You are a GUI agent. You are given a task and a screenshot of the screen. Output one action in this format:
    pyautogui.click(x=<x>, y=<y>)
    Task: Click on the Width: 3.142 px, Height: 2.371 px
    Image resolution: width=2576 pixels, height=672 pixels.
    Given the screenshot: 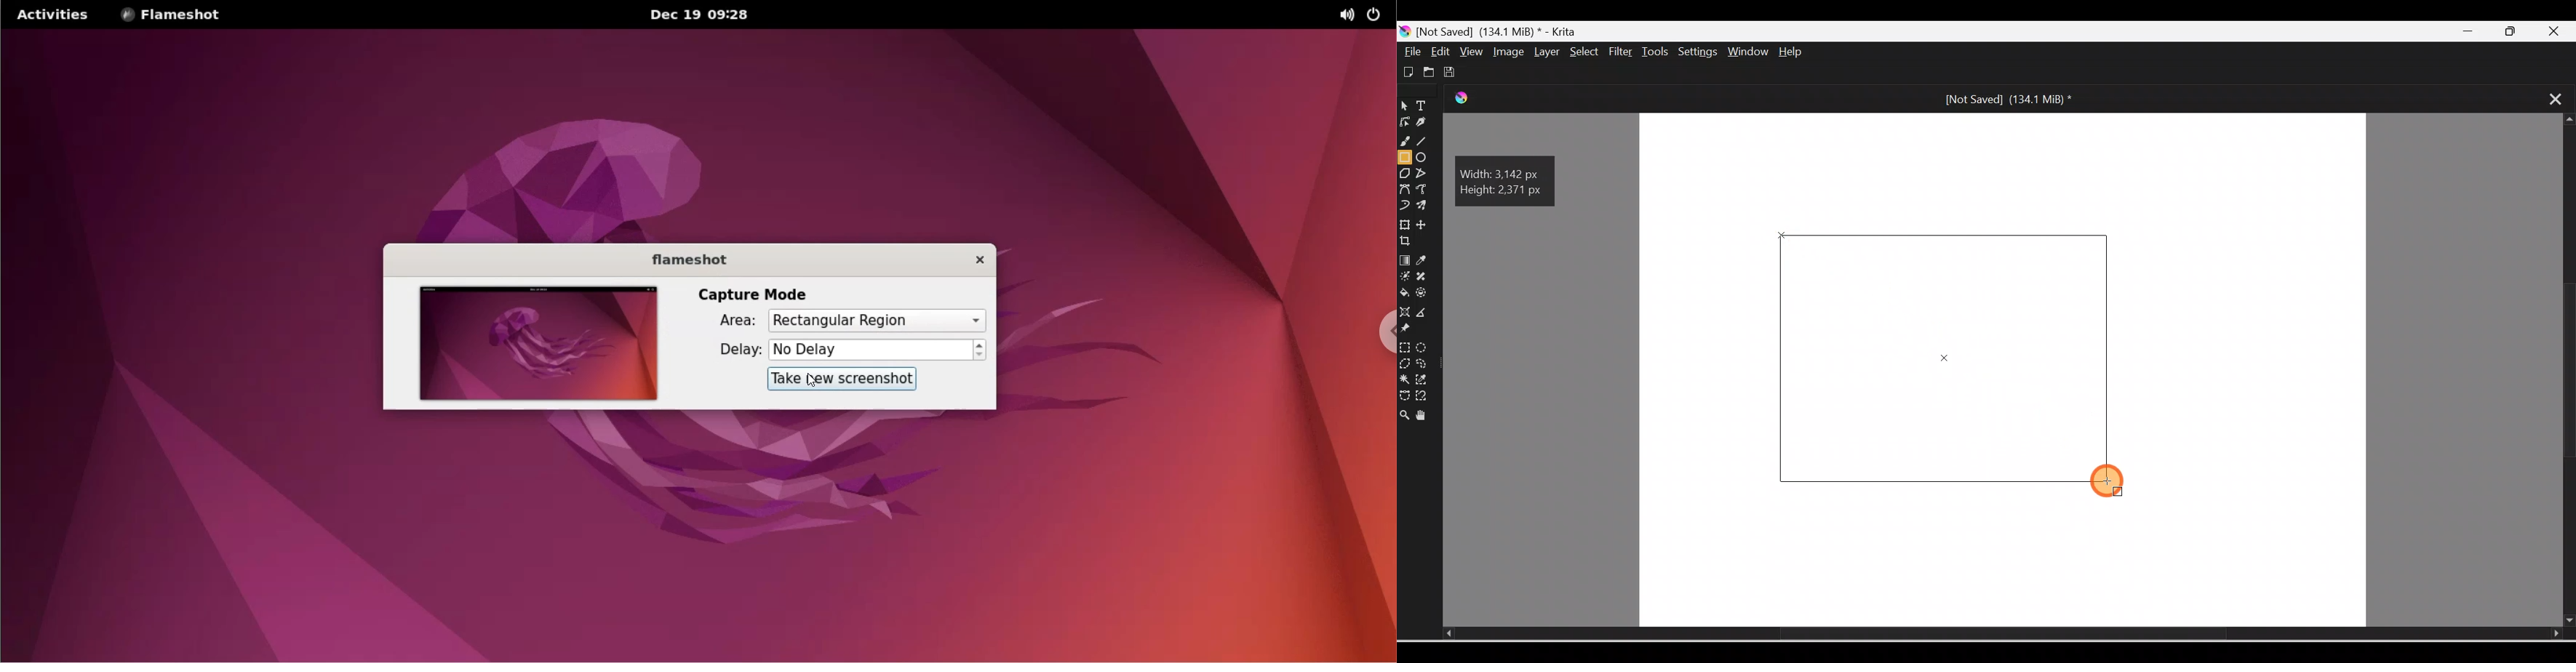 What is the action you would take?
    pyautogui.click(x=1509, y=181)
    